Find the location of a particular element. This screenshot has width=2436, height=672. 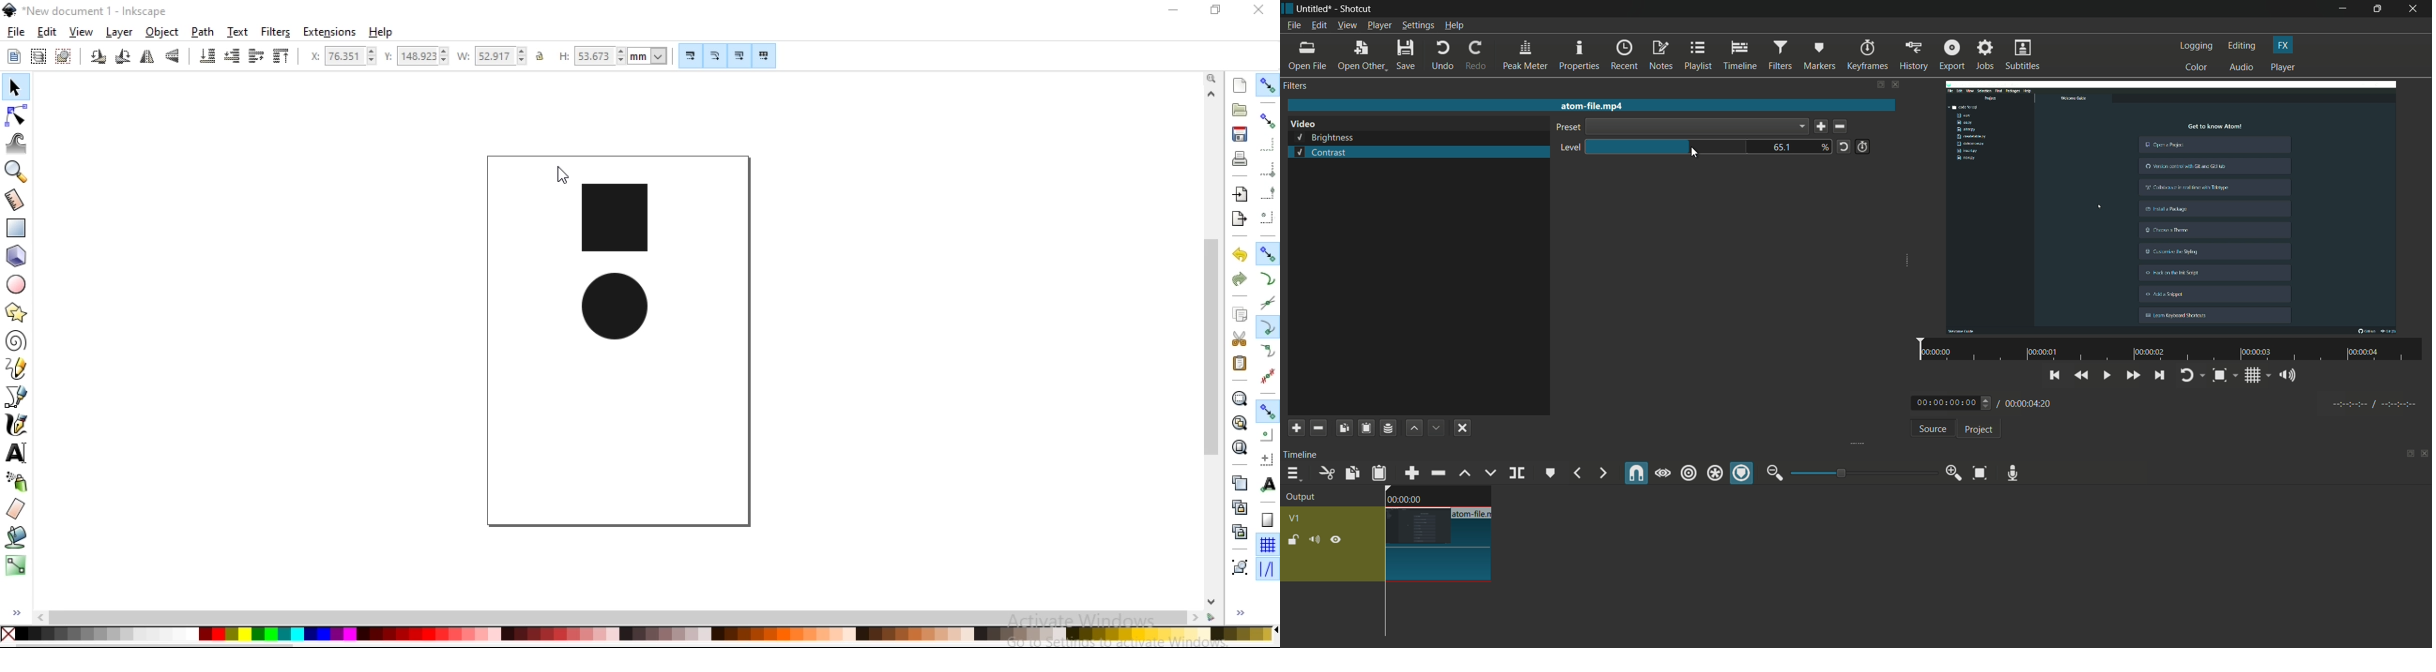

save is located at coordinates (1407, 56).